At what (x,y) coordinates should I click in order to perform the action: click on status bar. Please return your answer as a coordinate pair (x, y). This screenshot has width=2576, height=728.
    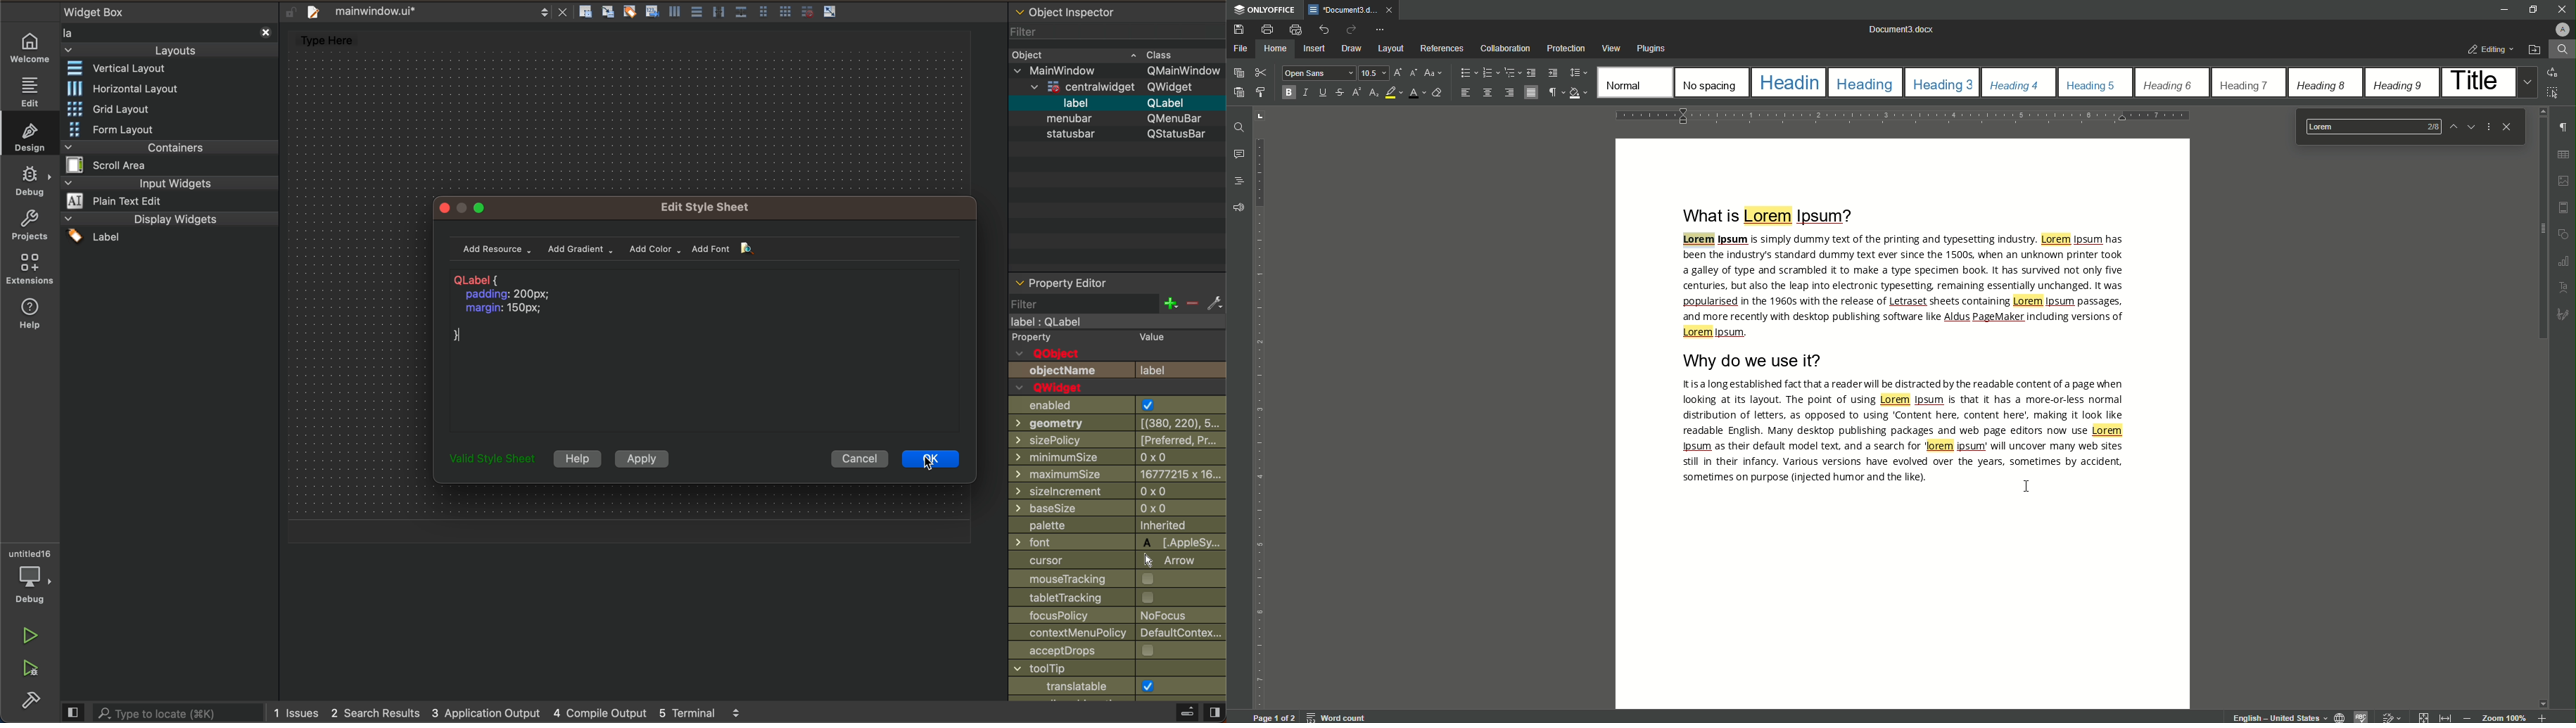
    Looking at the image, I should click on (1120, 139).